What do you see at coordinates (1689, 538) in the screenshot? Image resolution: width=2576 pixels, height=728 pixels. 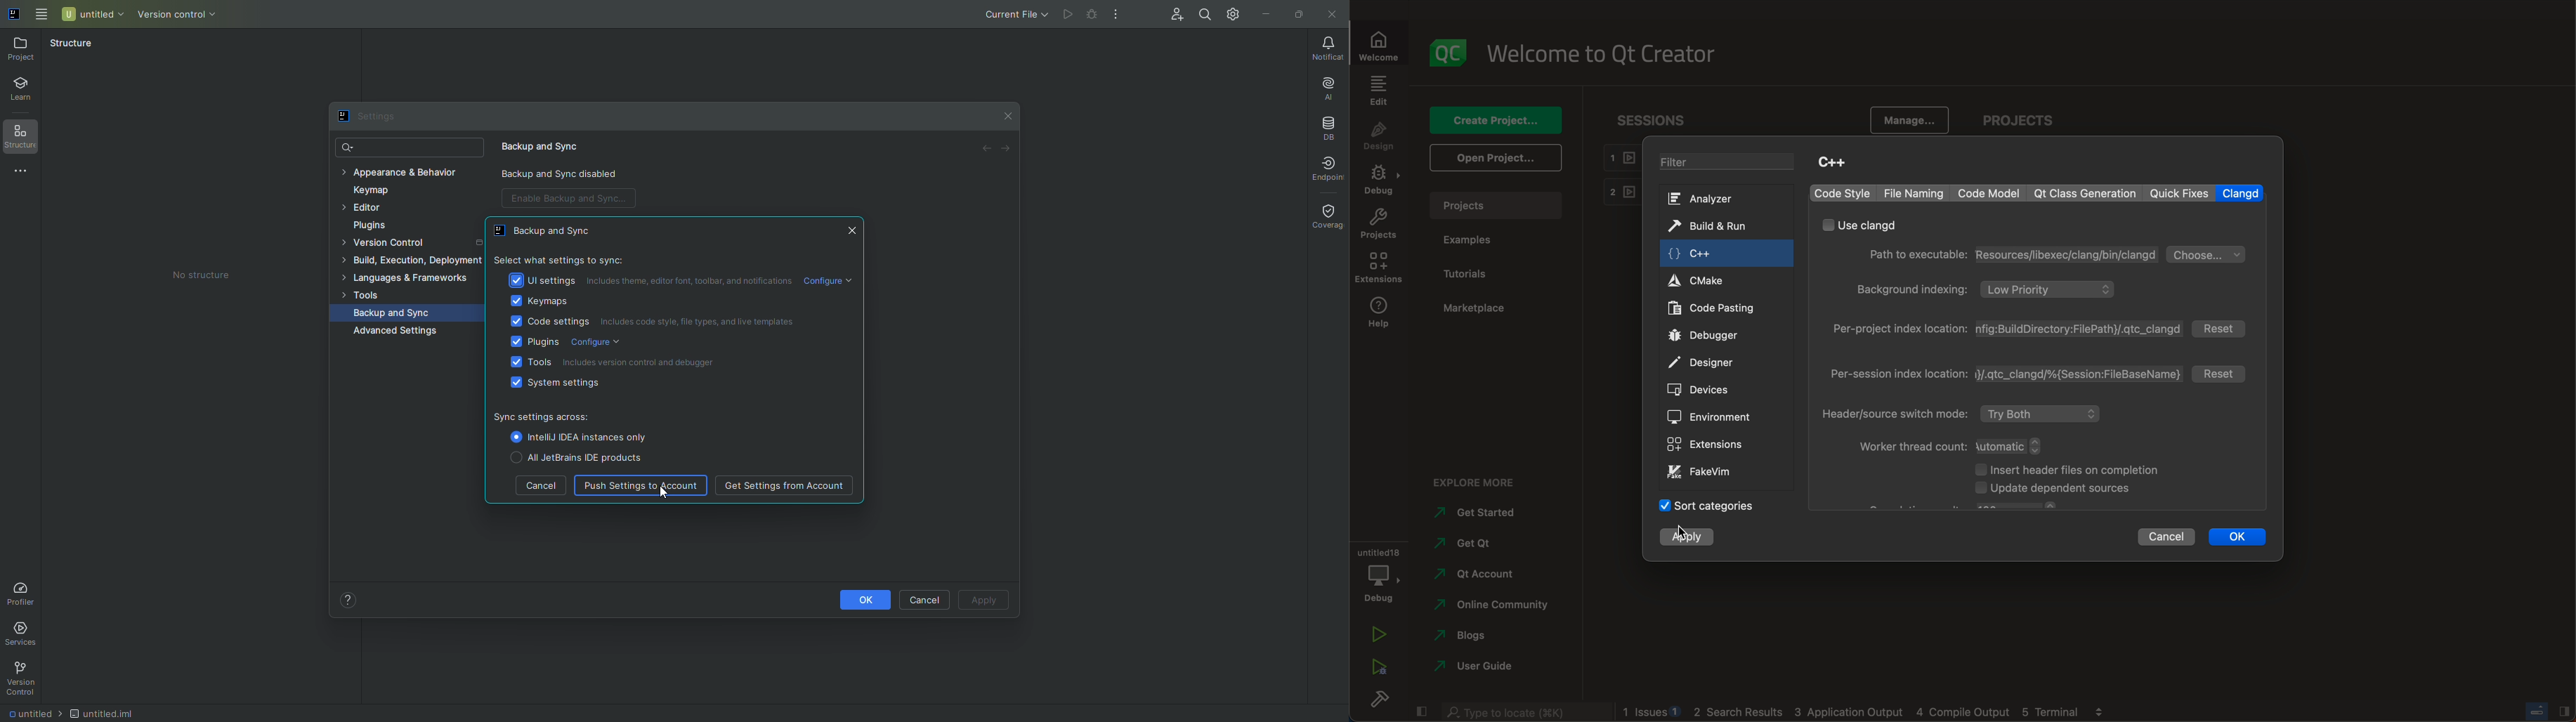 I see `clicked` at bounding box center [1689, 538].